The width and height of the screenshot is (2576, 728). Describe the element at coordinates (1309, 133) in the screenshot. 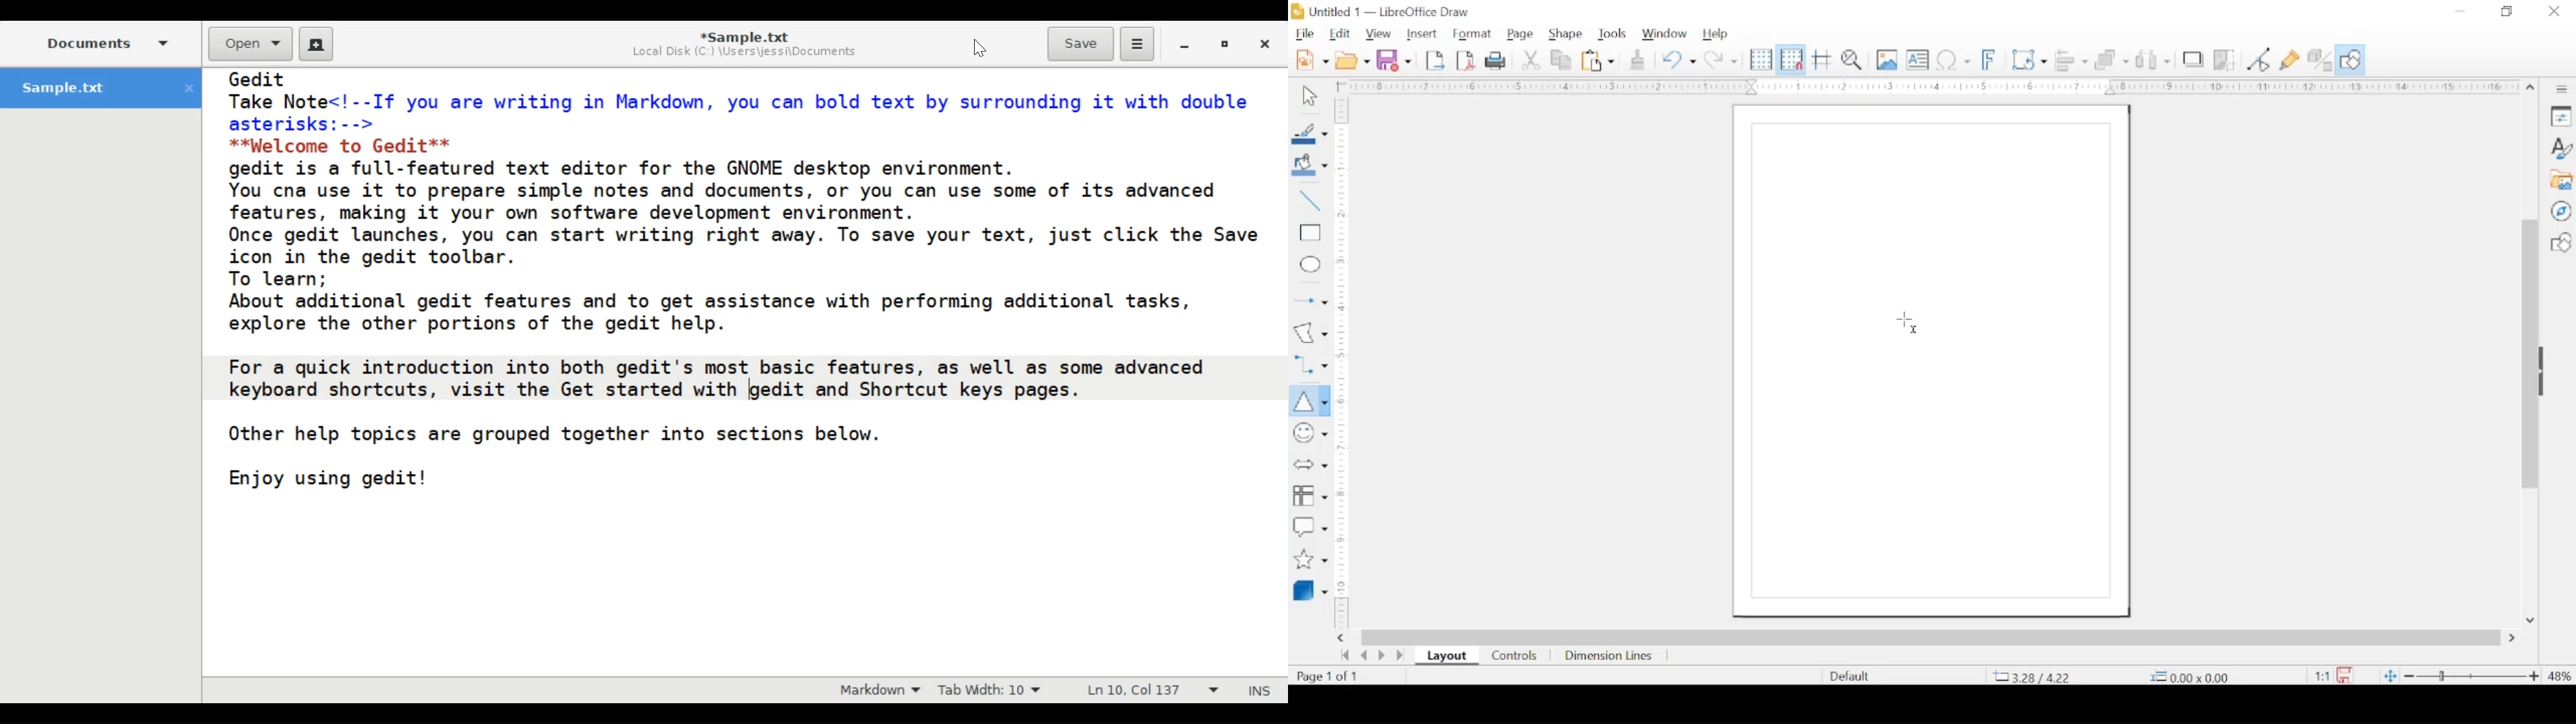

I see `line color` at that location.